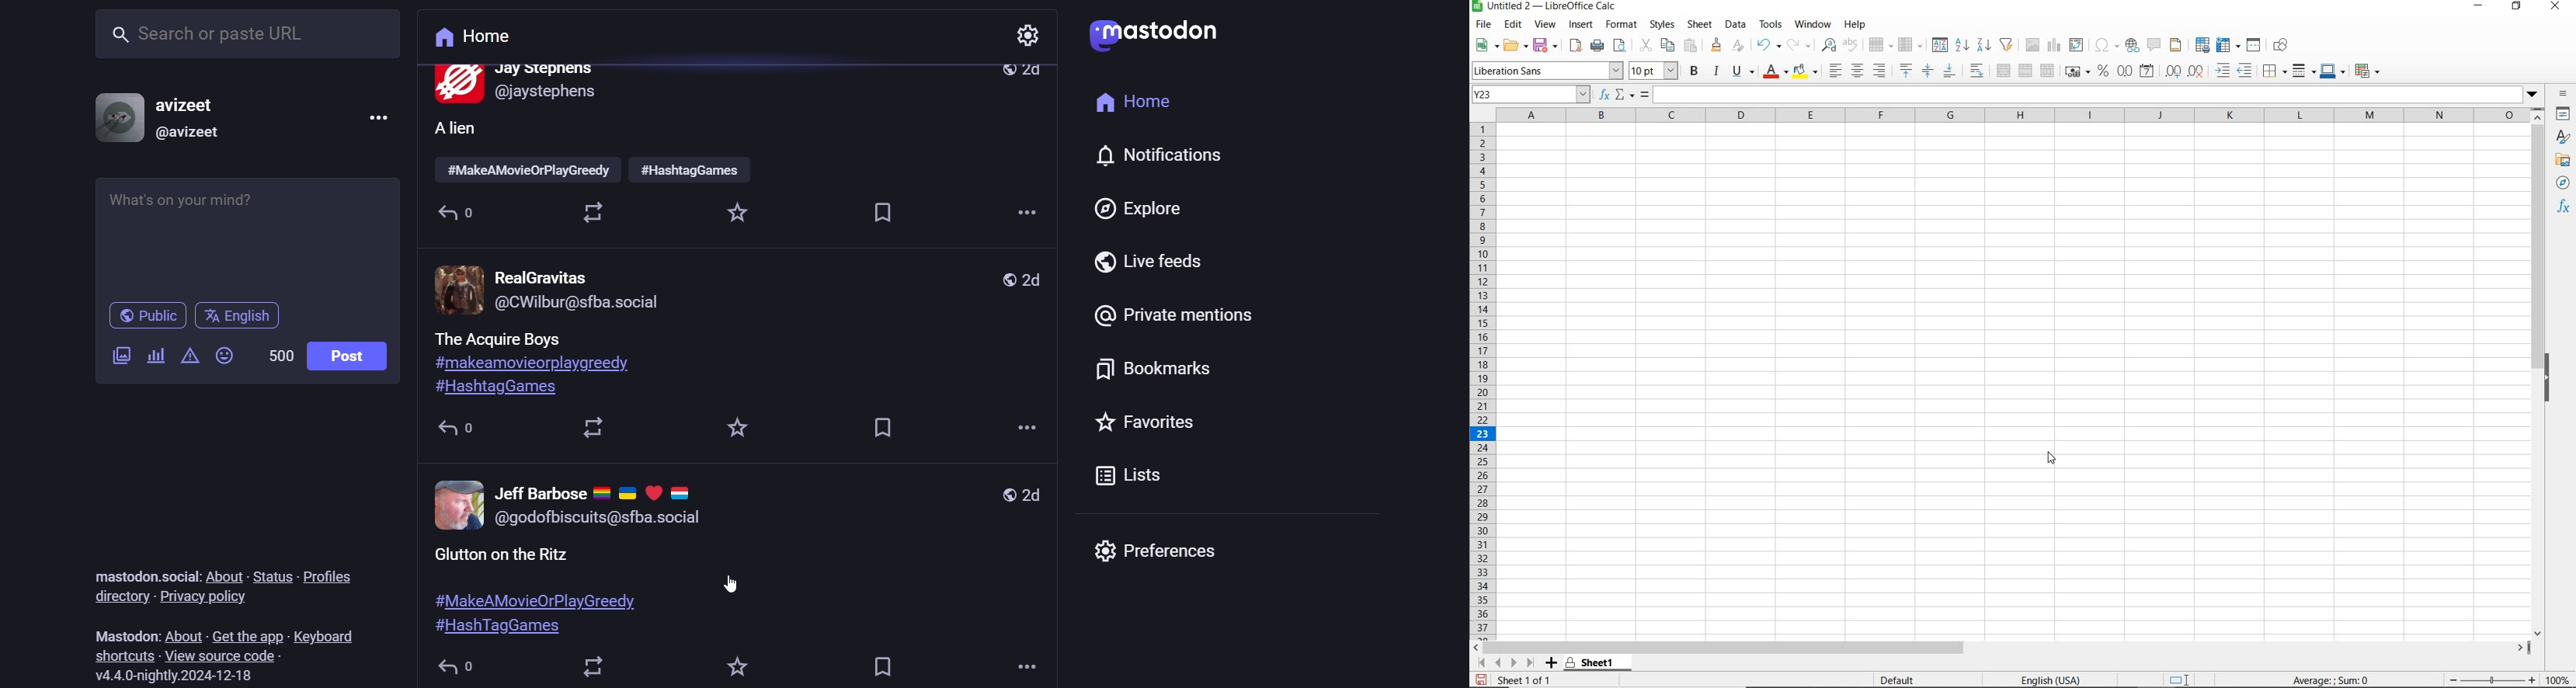 The width and height of the screenshot is (2576, 700). Describe the element at coordinates (1770, 24) in the screenshot. I see `TOOLS` at that location.